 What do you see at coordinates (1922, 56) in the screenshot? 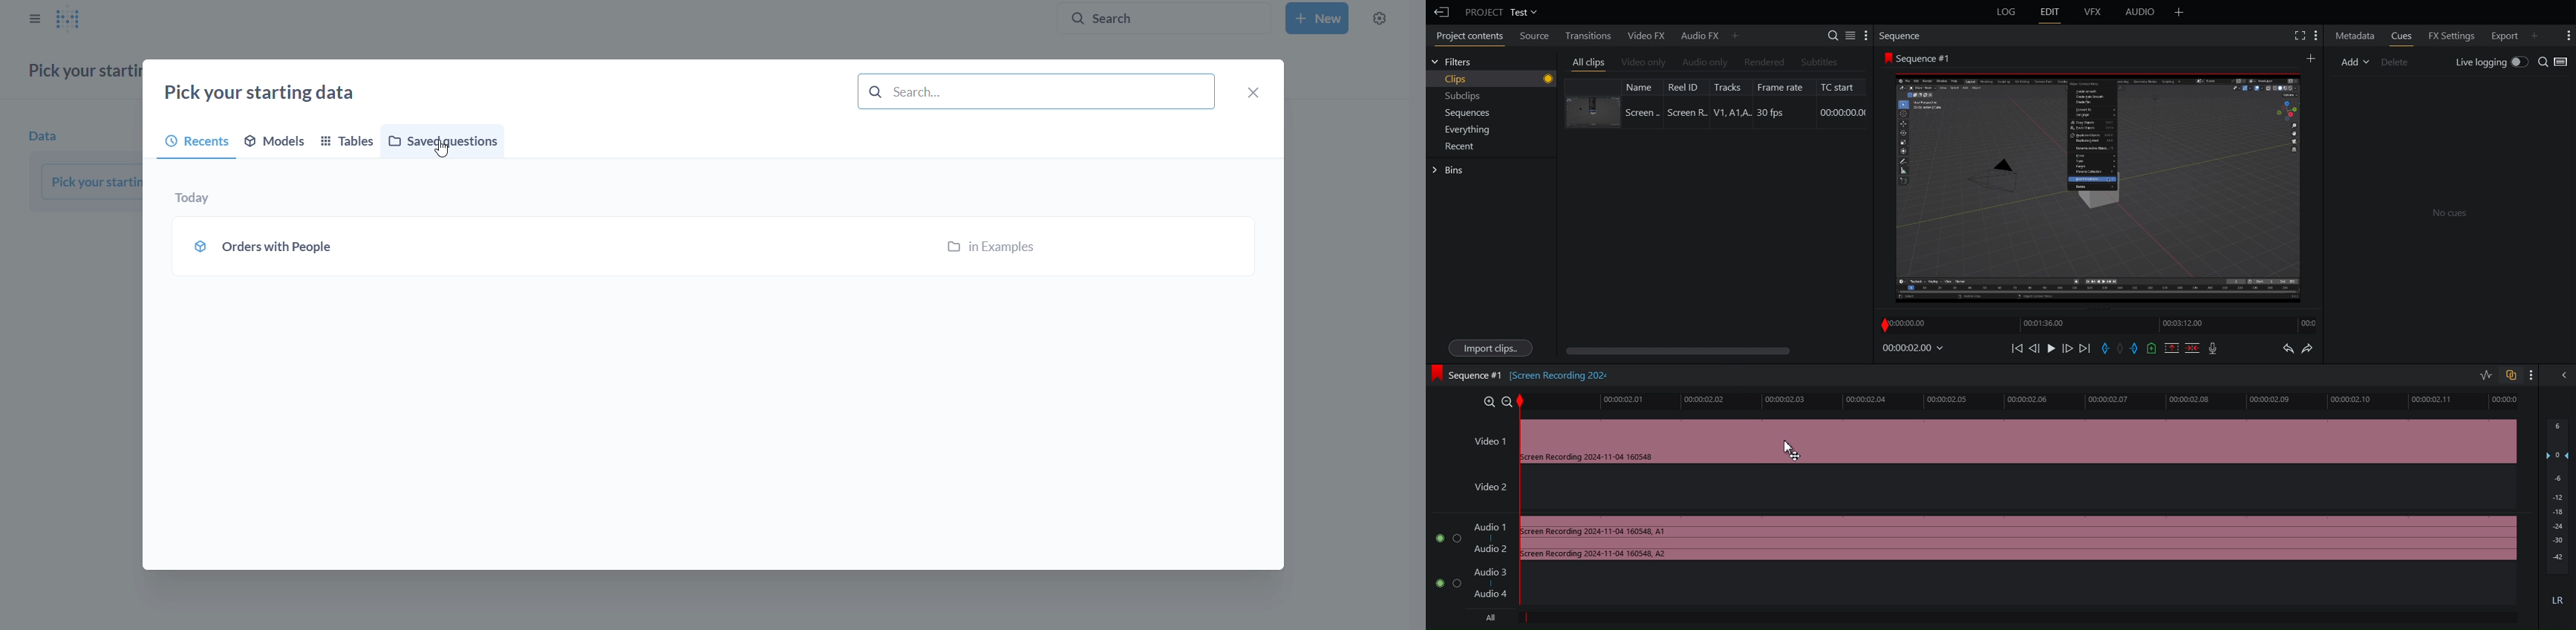
I see `Sequence #1` at bounding box center [1922, 56].